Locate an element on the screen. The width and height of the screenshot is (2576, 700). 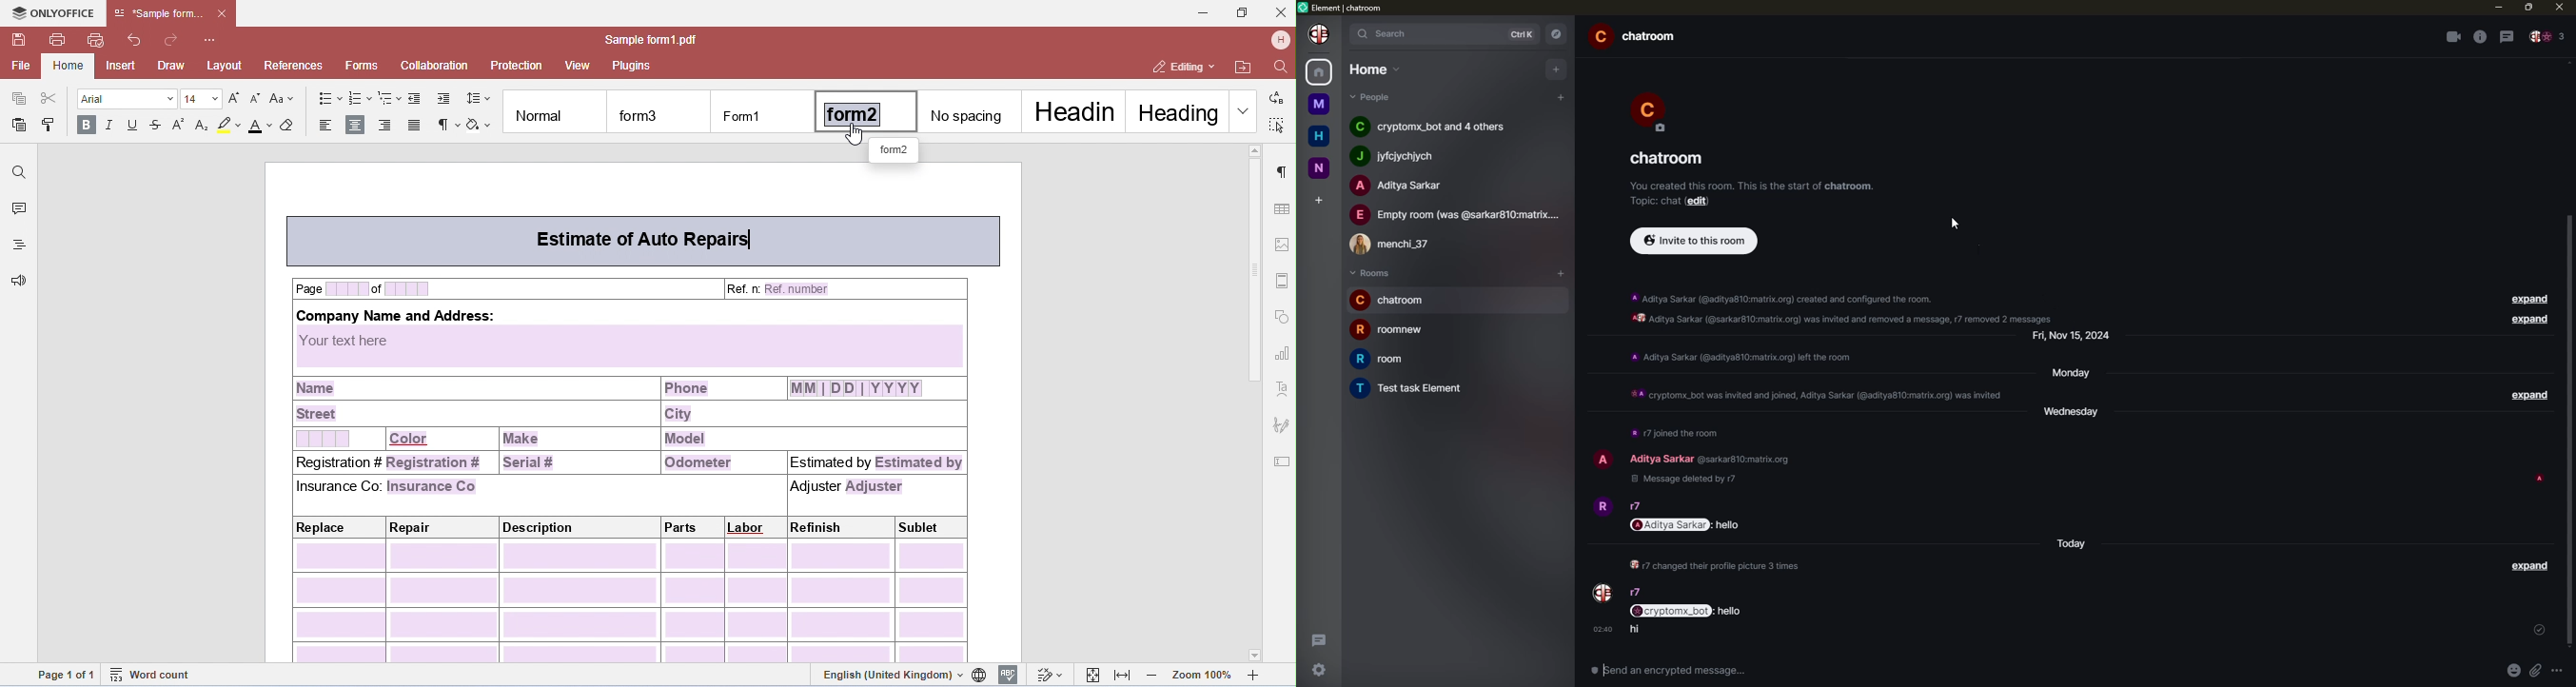
people is located at coordinates (1373, 97).